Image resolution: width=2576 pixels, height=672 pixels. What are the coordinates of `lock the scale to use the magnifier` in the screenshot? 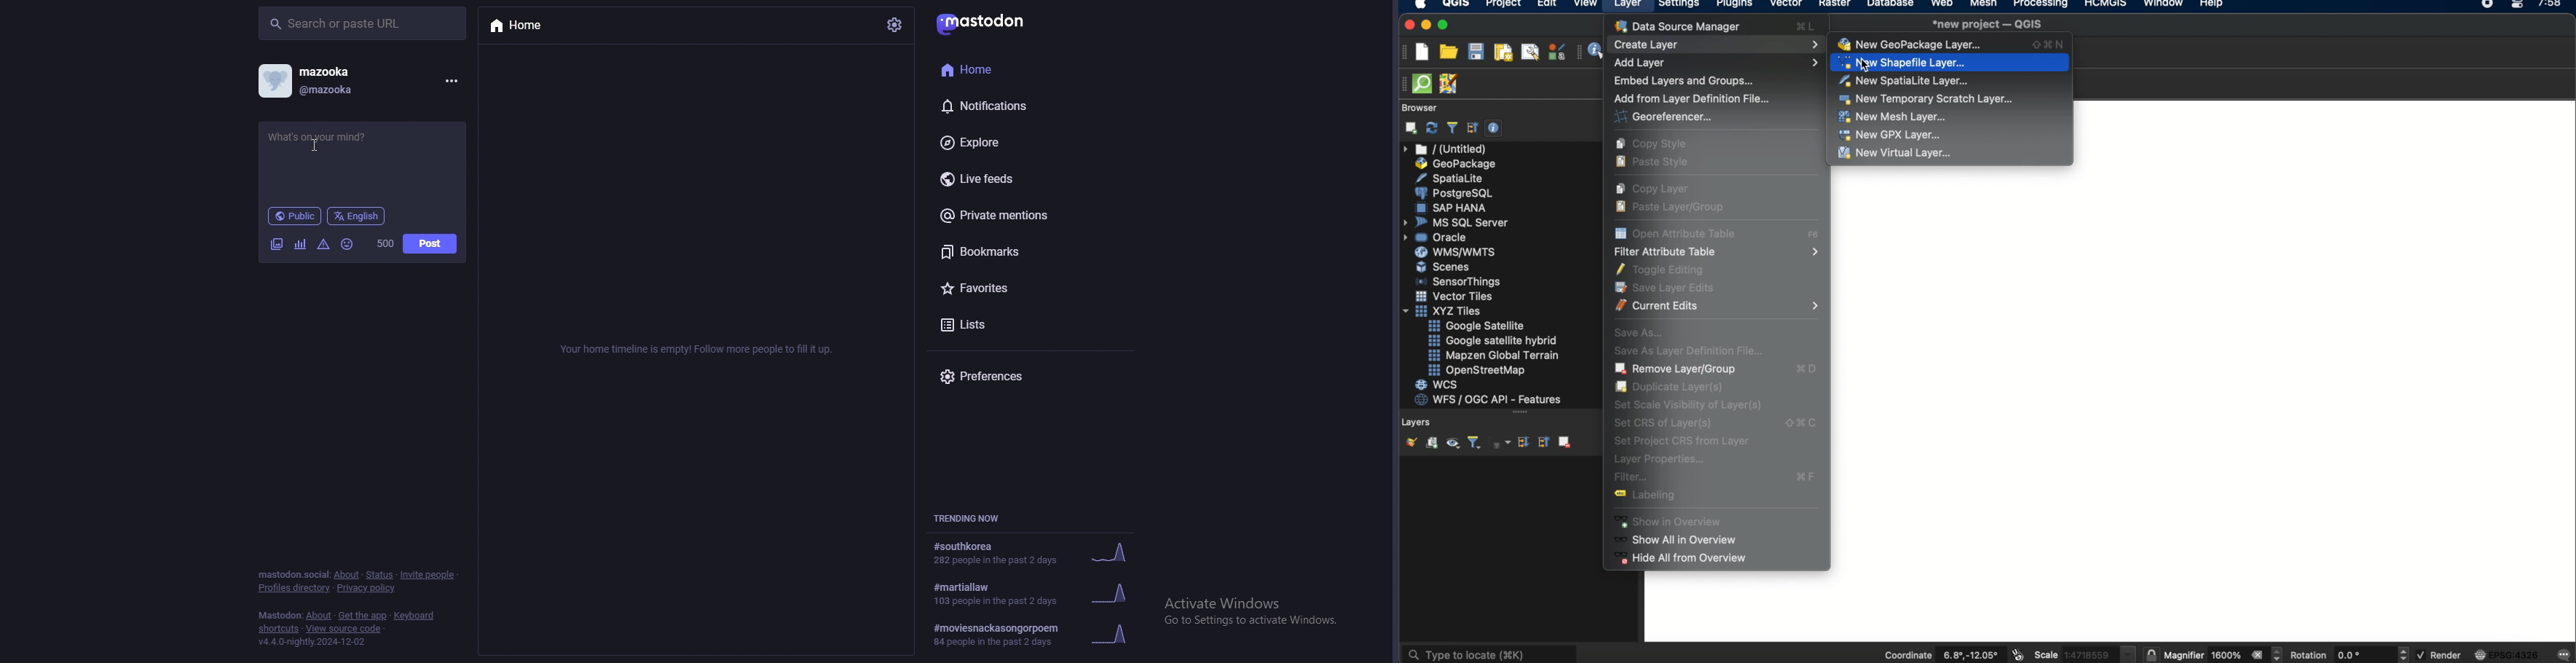 It's located at (2150, 653).